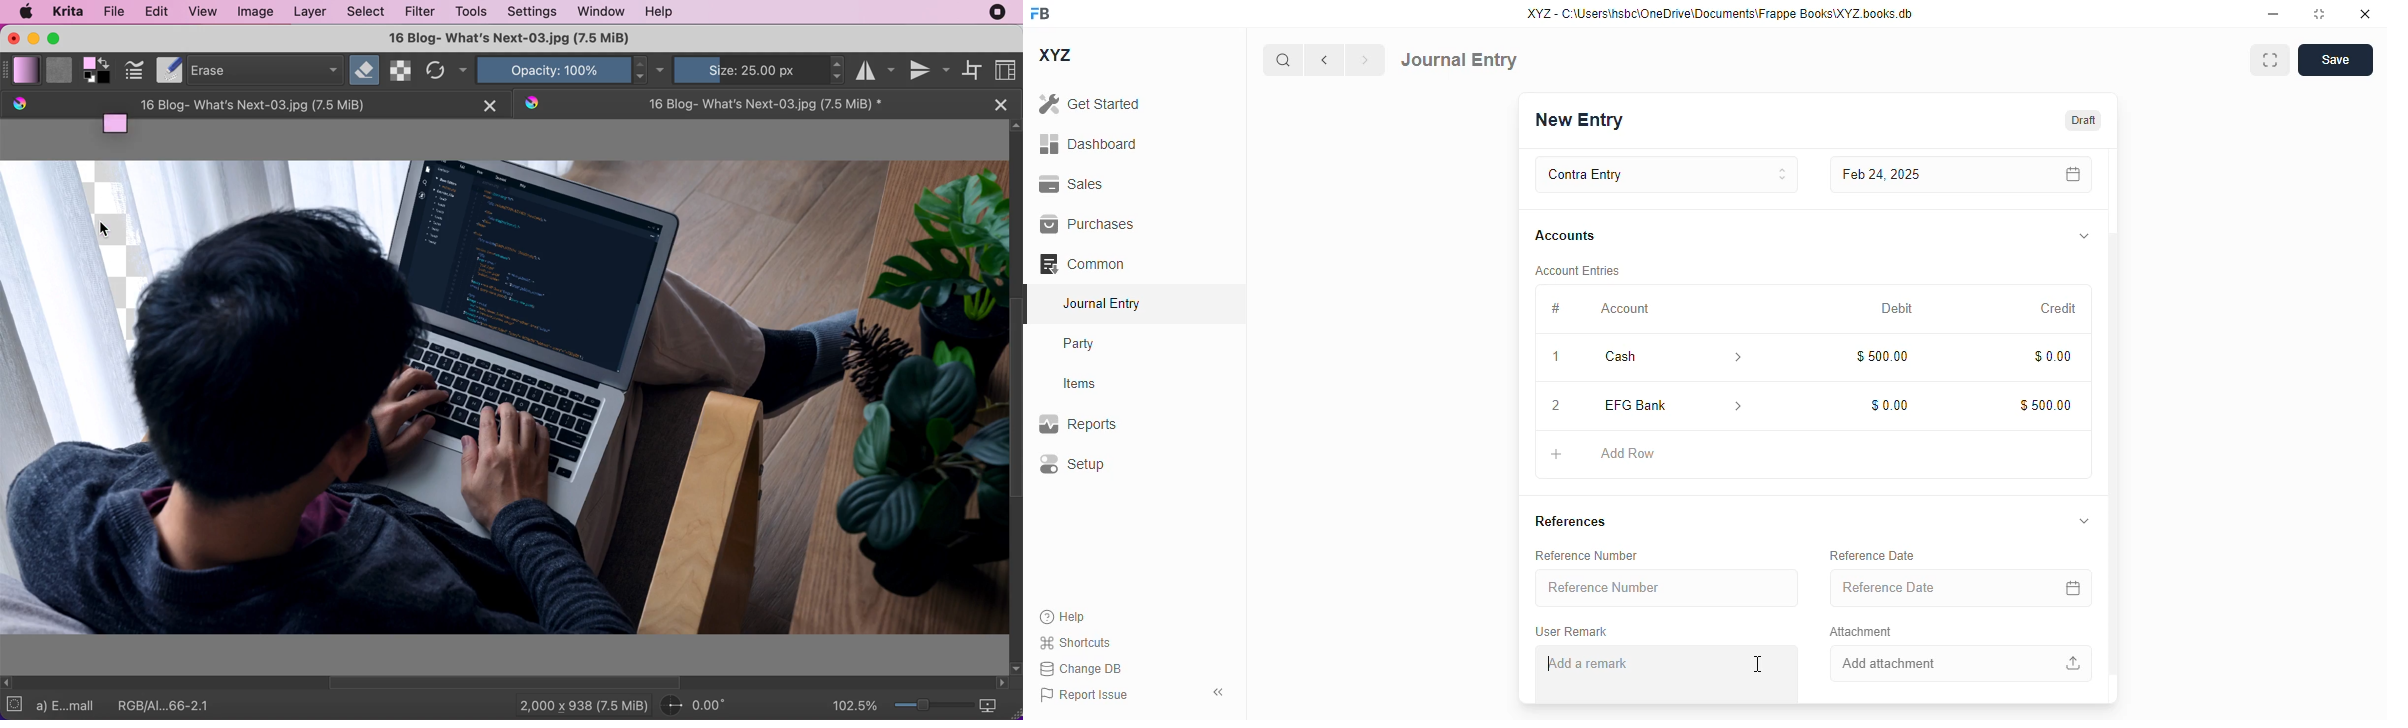  What do you see at coordinates (1587, 556) in the screenshot?
I see `reference number` at bounding box center [1587, 556].